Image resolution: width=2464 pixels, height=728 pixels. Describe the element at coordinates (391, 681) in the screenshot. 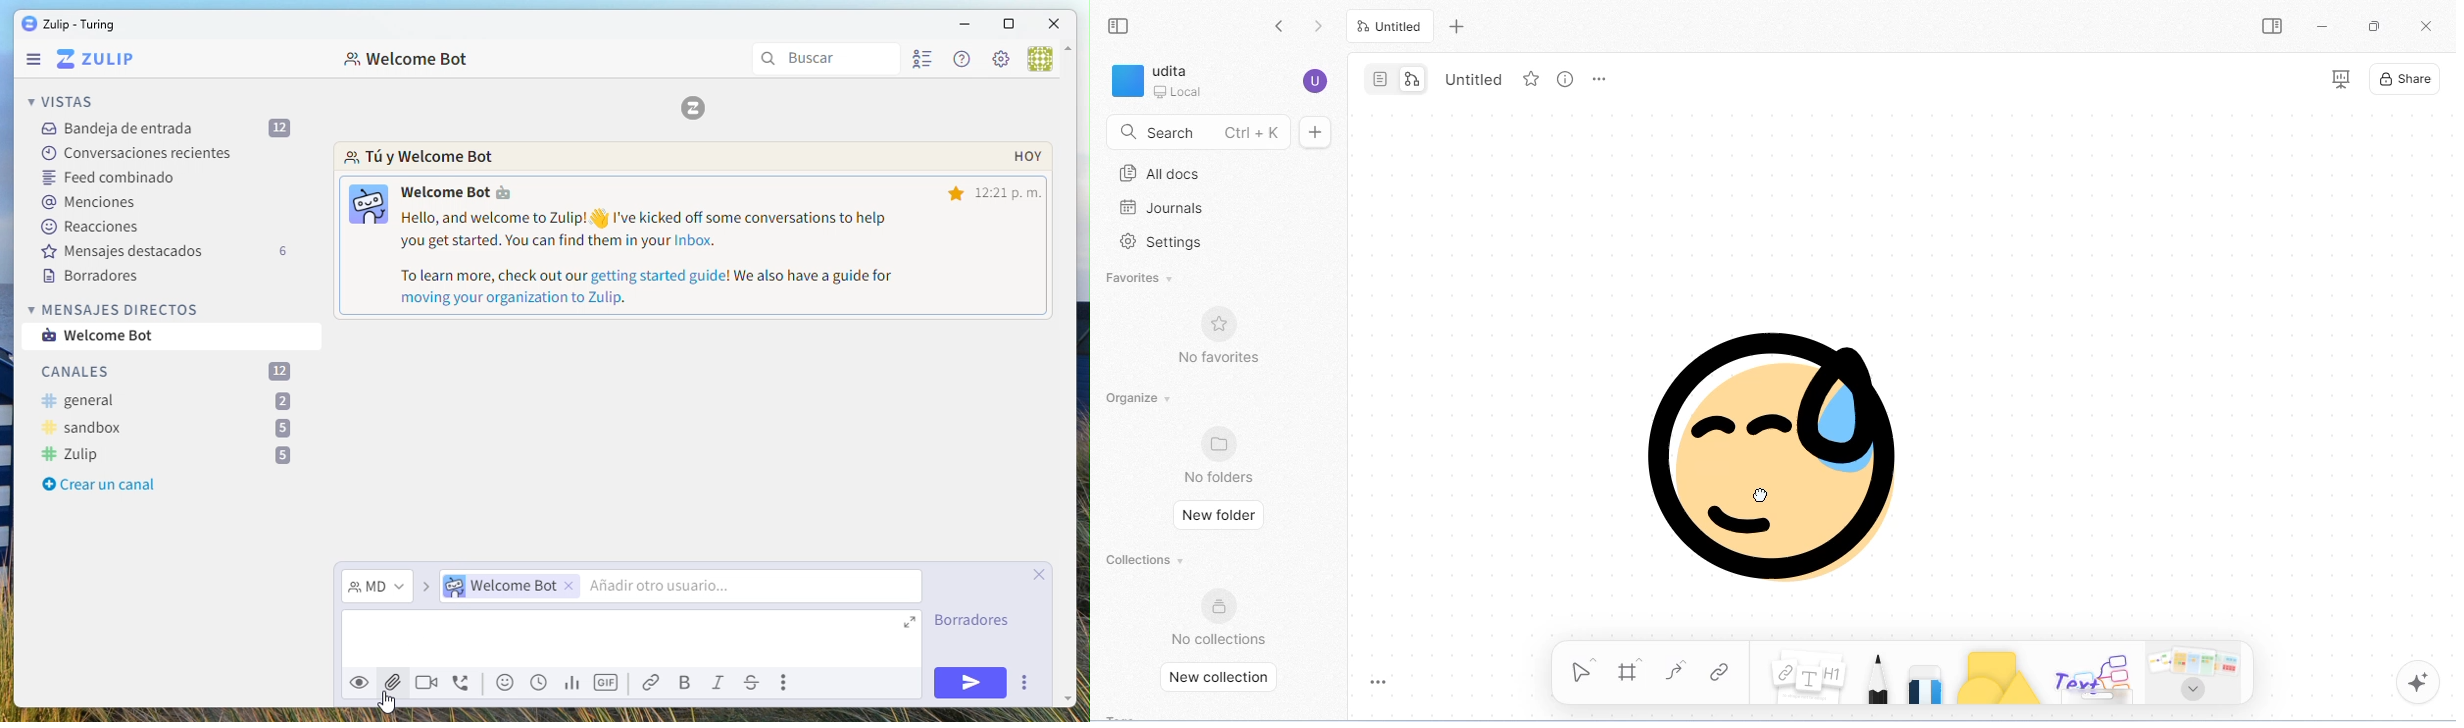

I see `attachment` at that location.